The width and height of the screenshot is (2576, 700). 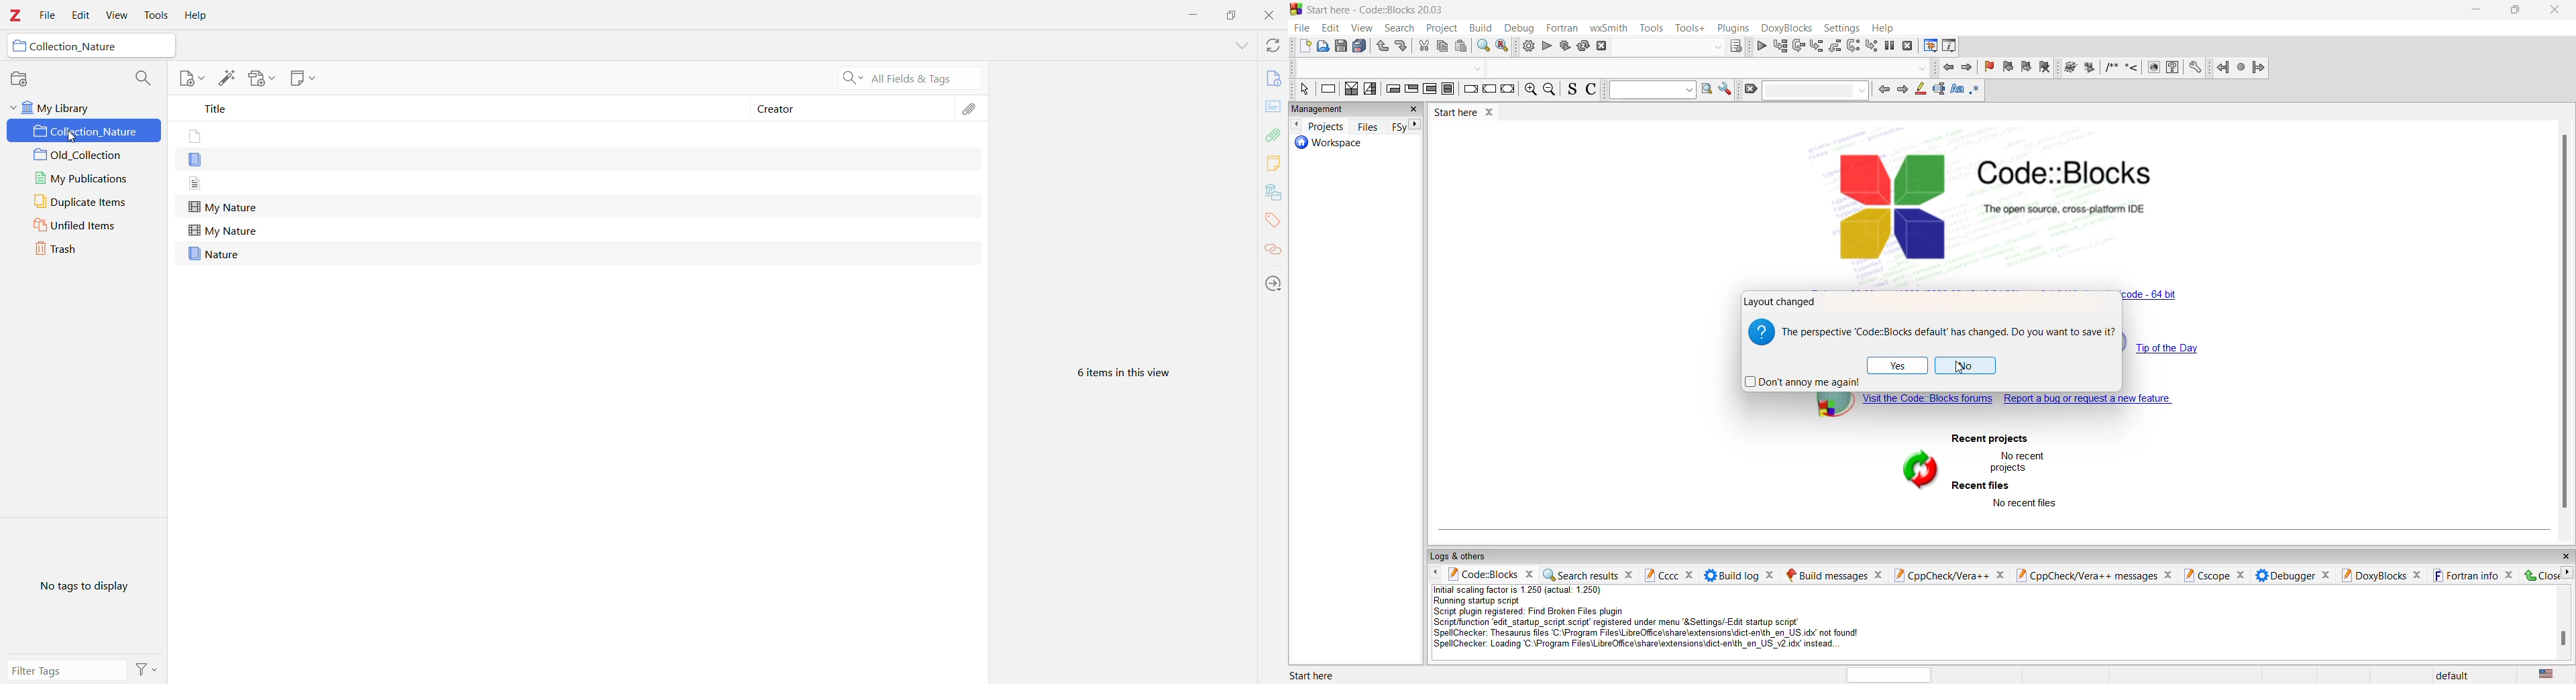 I want to click on Title, so click(x=459, y=109).